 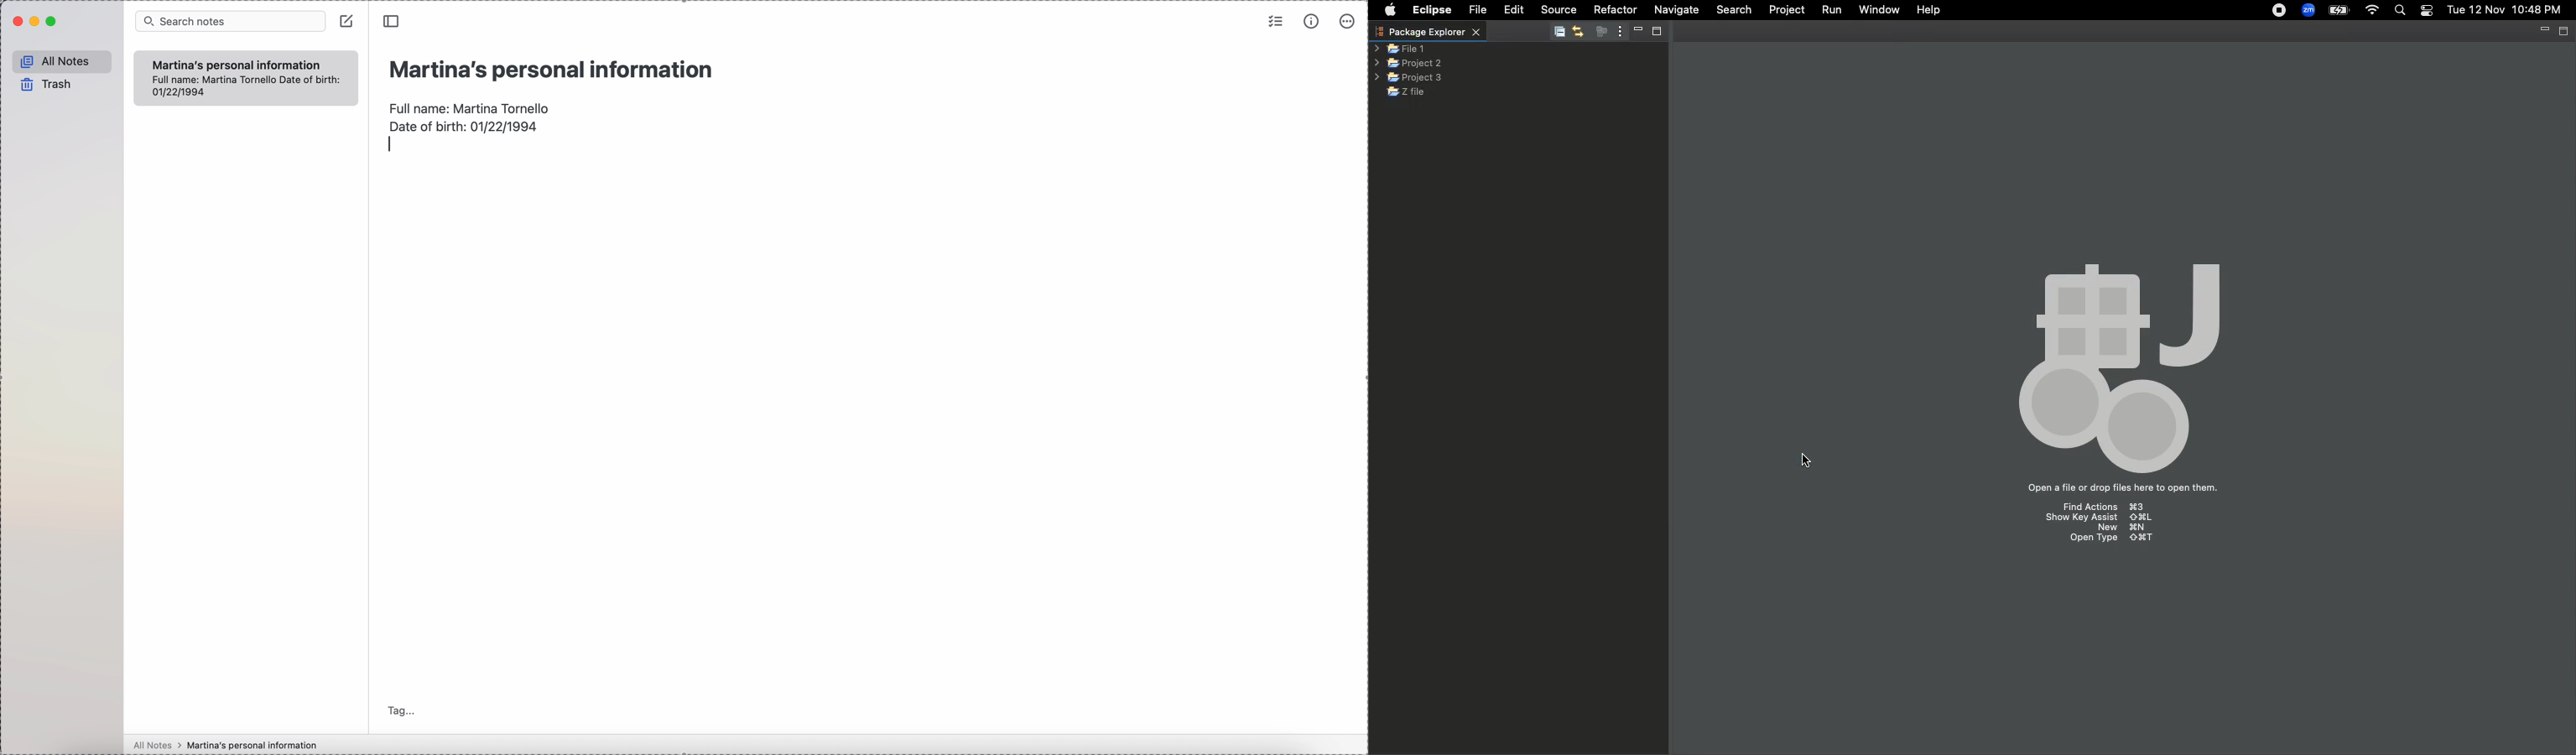 I want to click on Project 2, so click(x=1407, y=64).